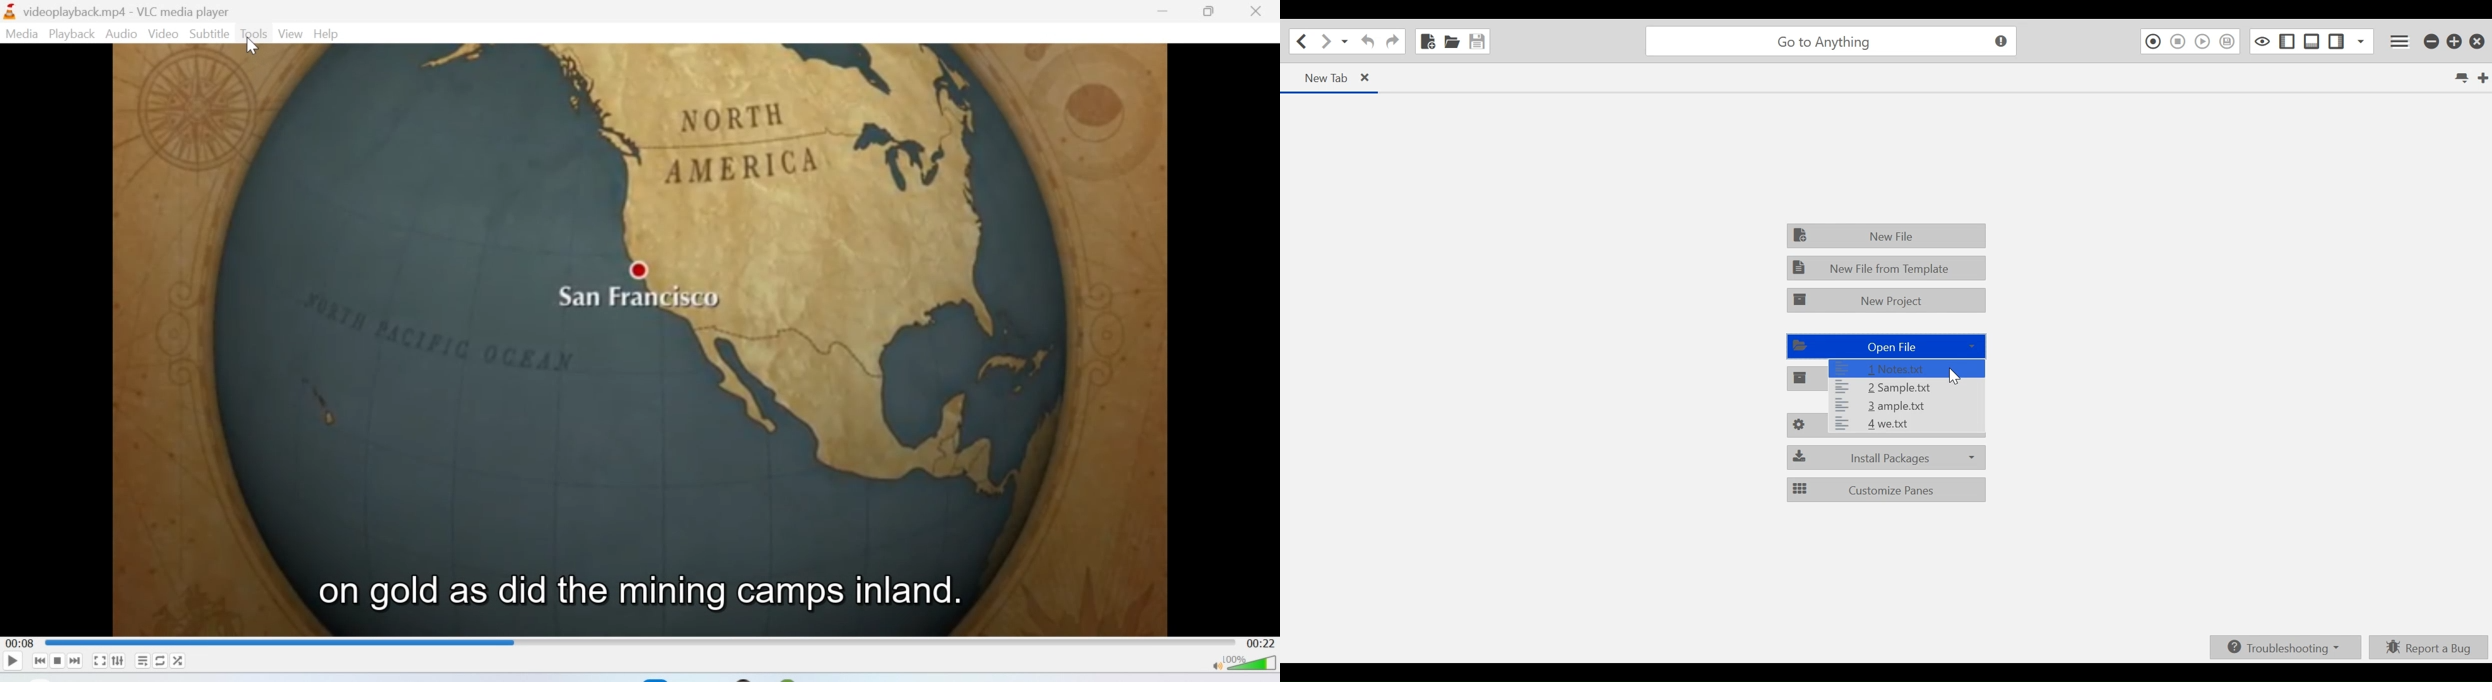 Image resolution: width=2492 pixels, height=700 pixels. I want to click on Show/Hide Bottom Pane, so click(2313, 41).